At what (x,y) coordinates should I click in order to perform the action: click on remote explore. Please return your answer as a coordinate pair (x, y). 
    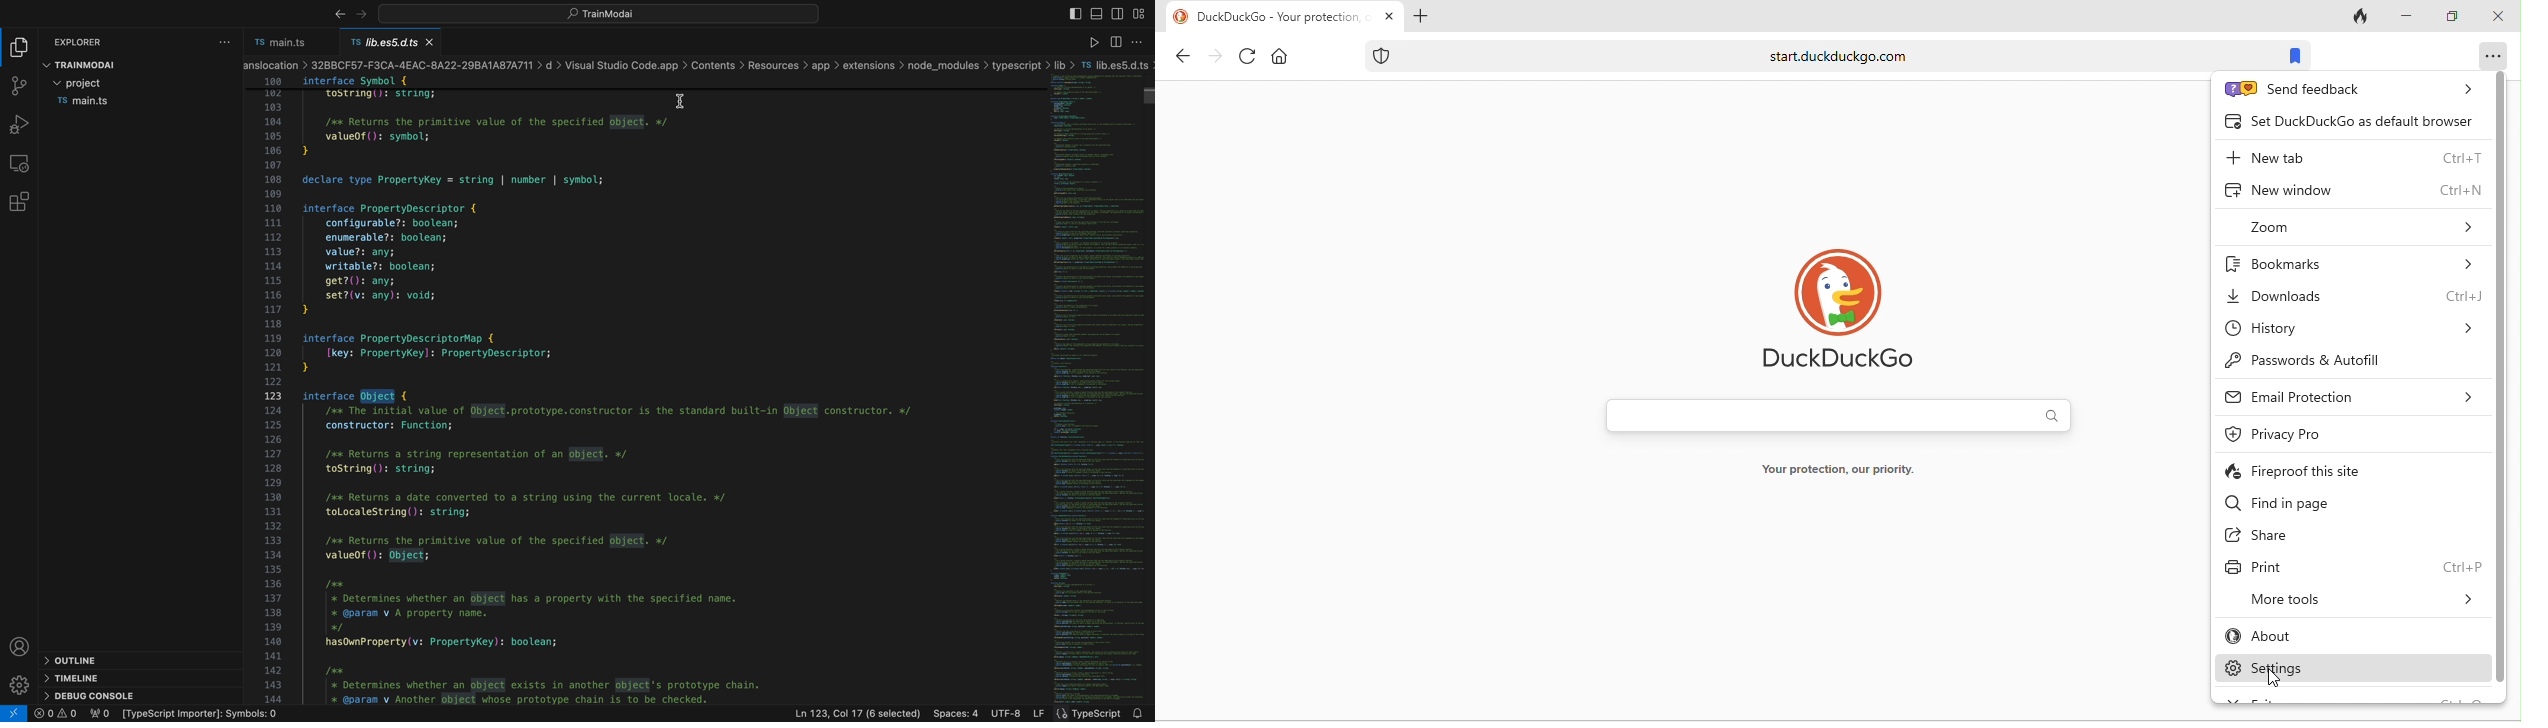
    Looking at the image, I should click on (19, 163).